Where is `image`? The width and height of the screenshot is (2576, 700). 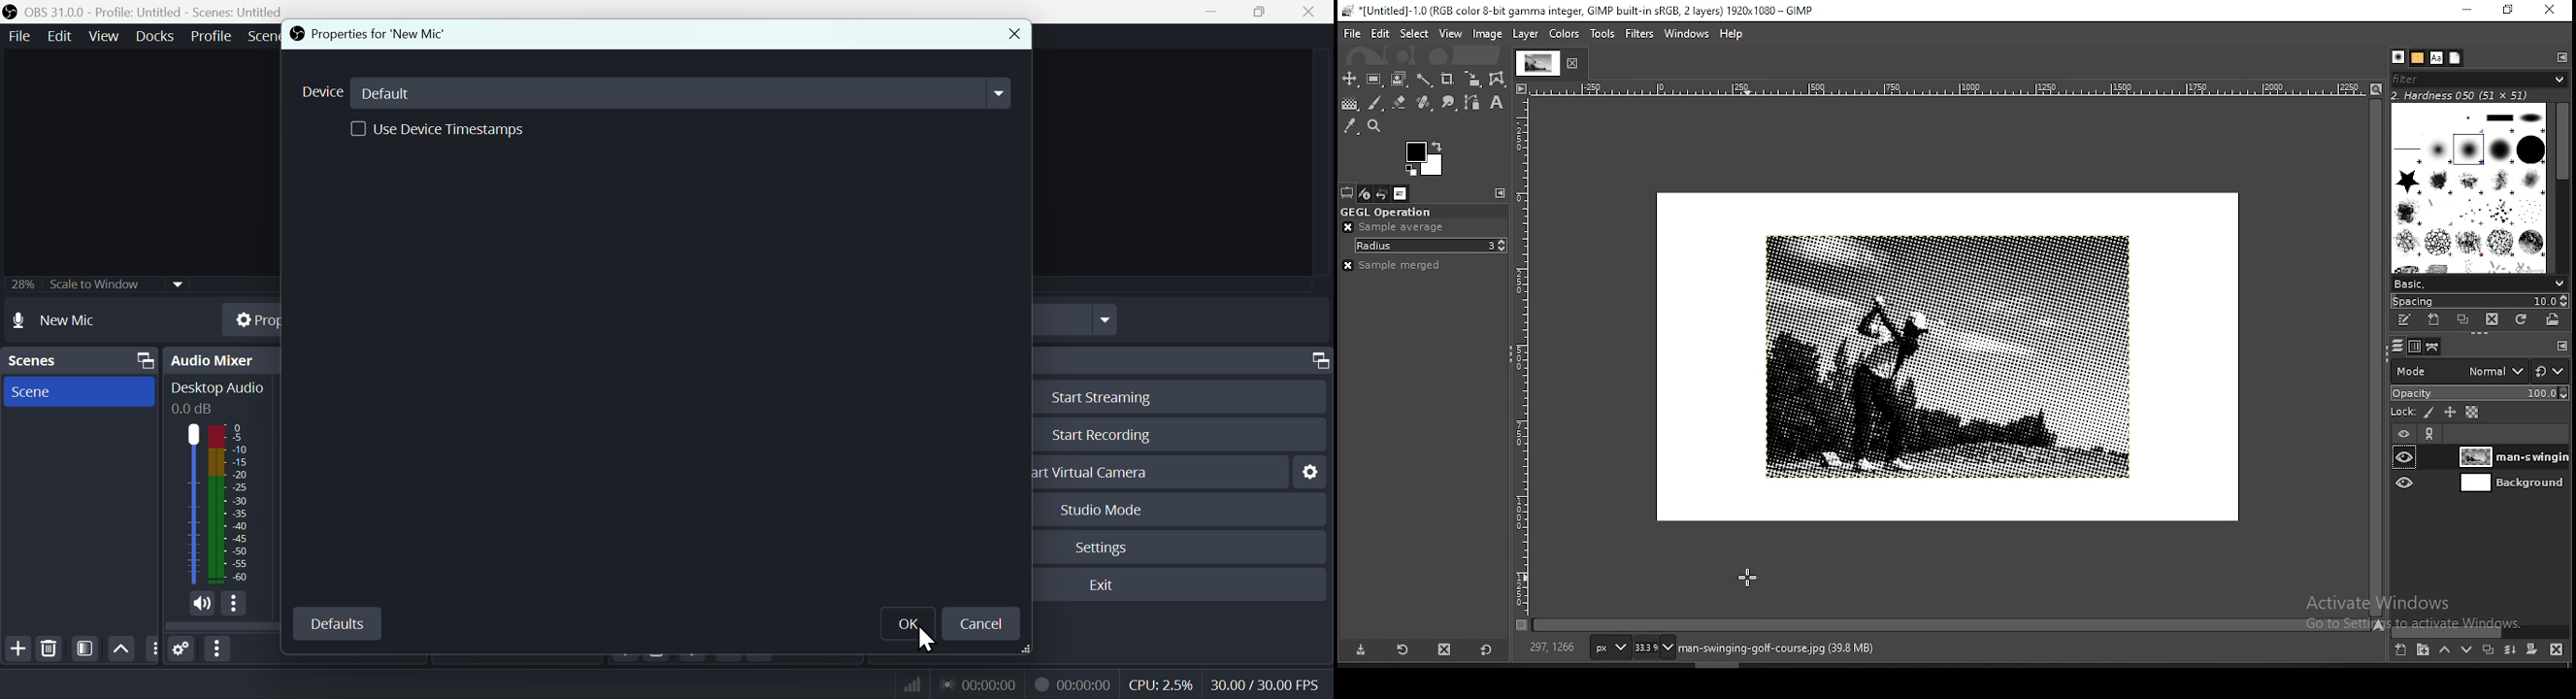
image is located at coordinates (1488, 34).